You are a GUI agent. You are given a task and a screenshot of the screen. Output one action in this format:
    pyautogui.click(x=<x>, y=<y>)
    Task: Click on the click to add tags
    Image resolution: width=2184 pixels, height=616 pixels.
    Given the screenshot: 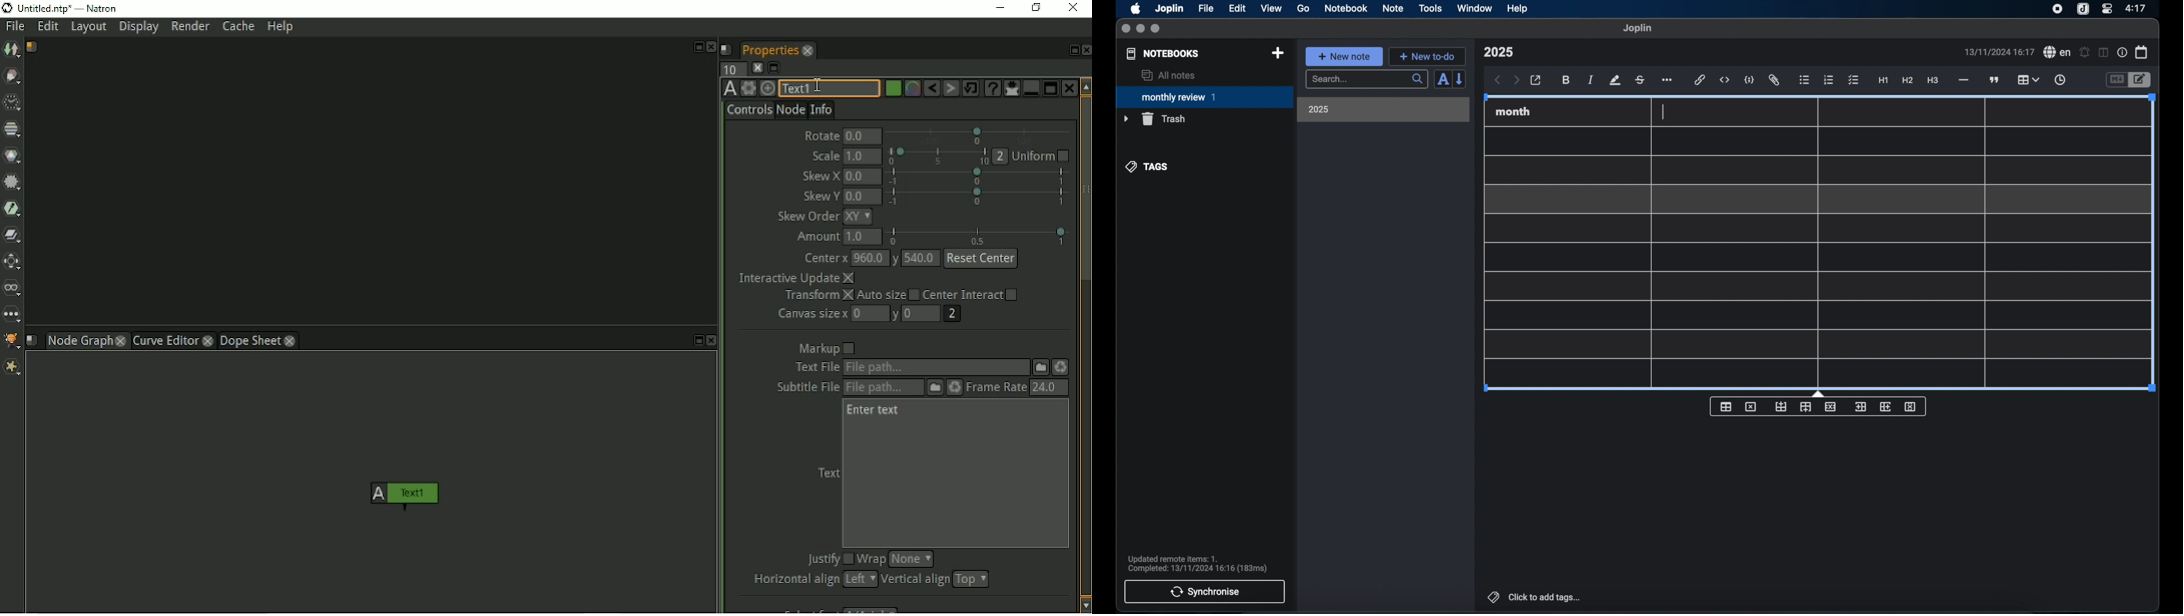 What is the action you would take?
    pyautogui.click(x=1535, y=597)
    